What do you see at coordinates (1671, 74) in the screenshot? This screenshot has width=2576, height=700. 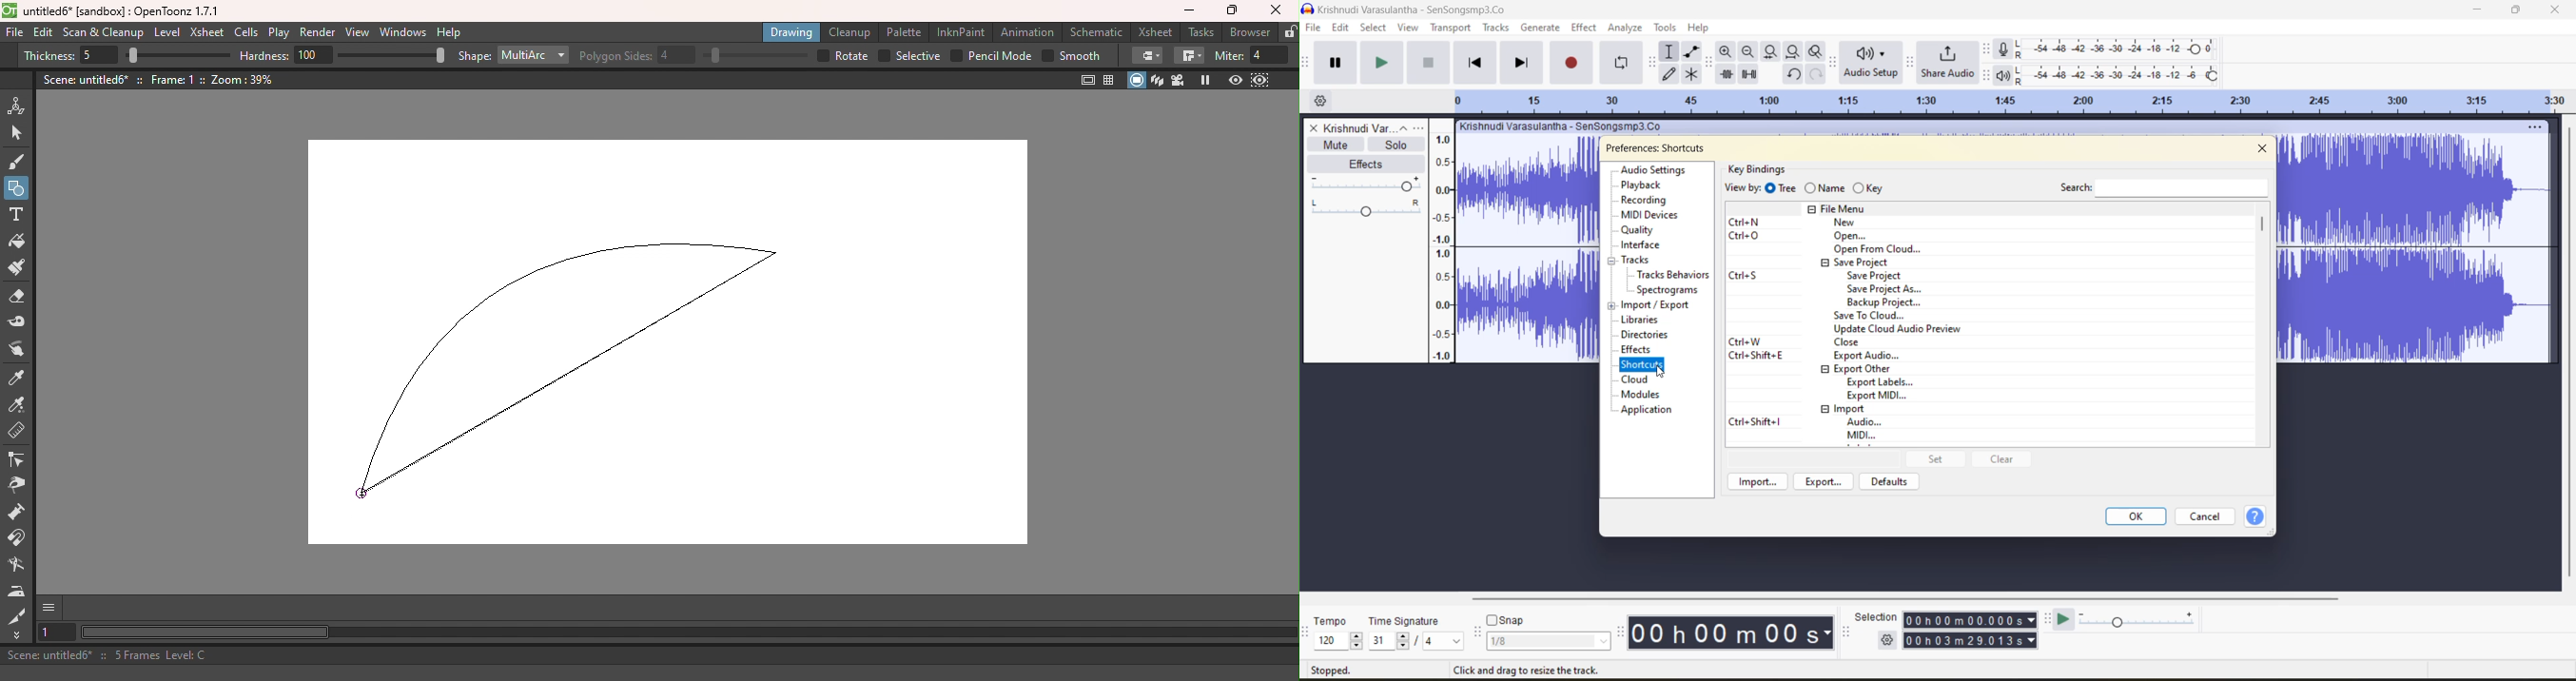 I see `draw tool` at bounding box center [1671, 74].